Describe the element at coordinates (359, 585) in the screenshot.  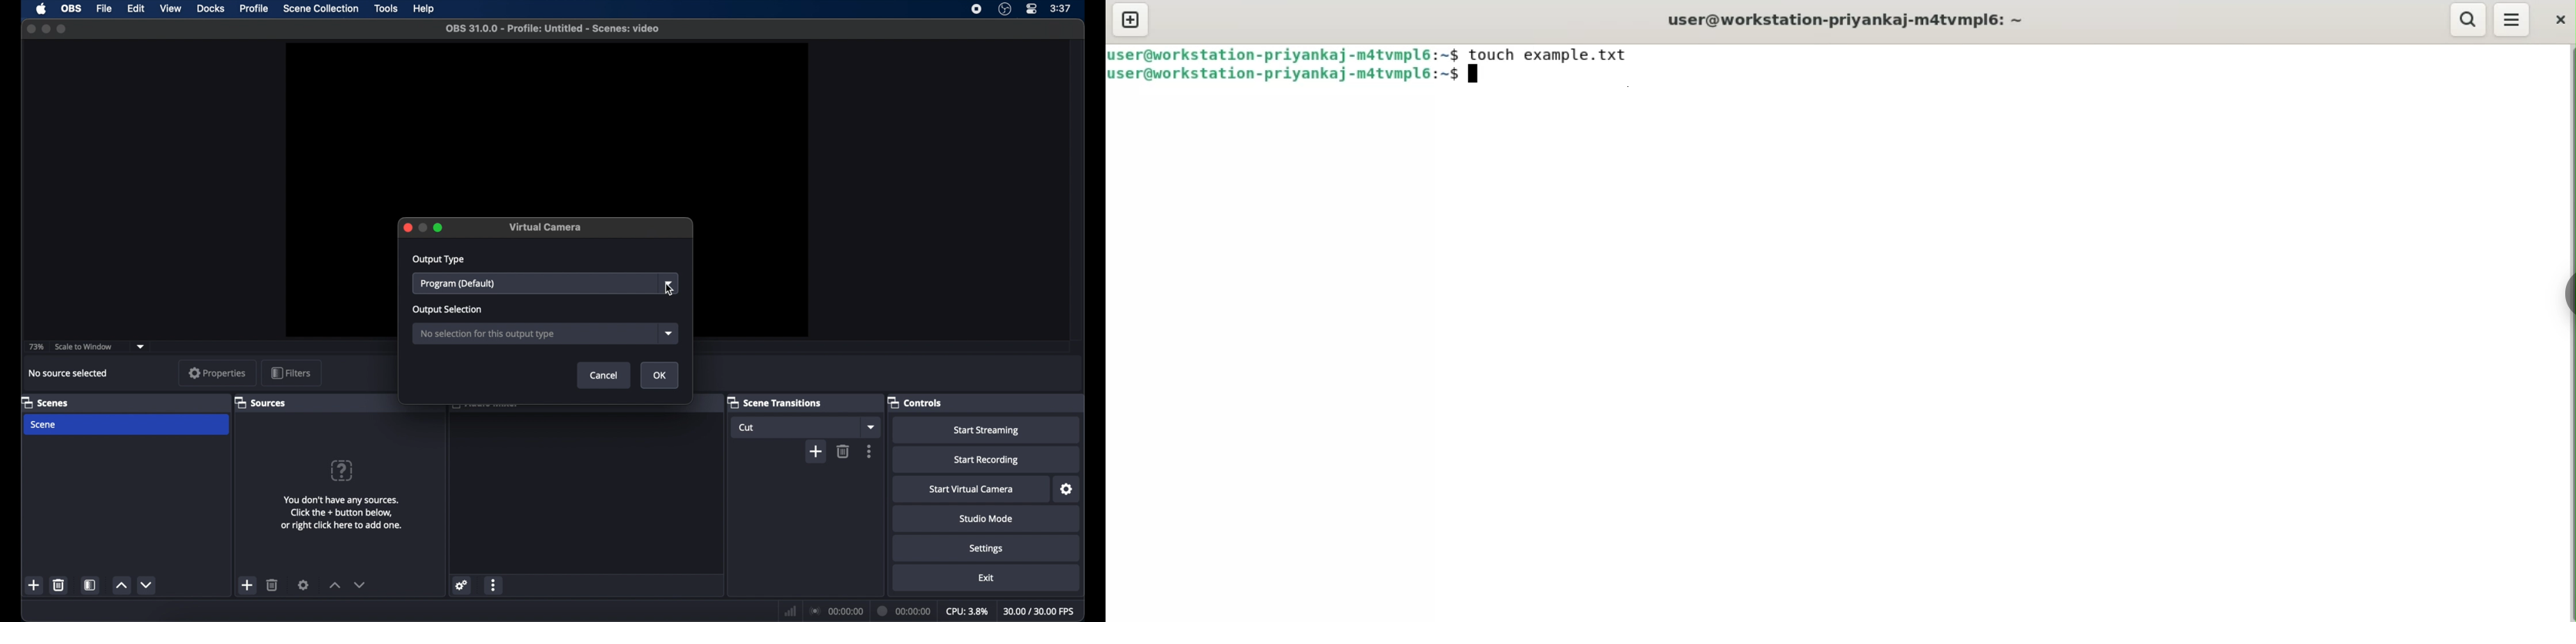
I see `decrement` at that location.